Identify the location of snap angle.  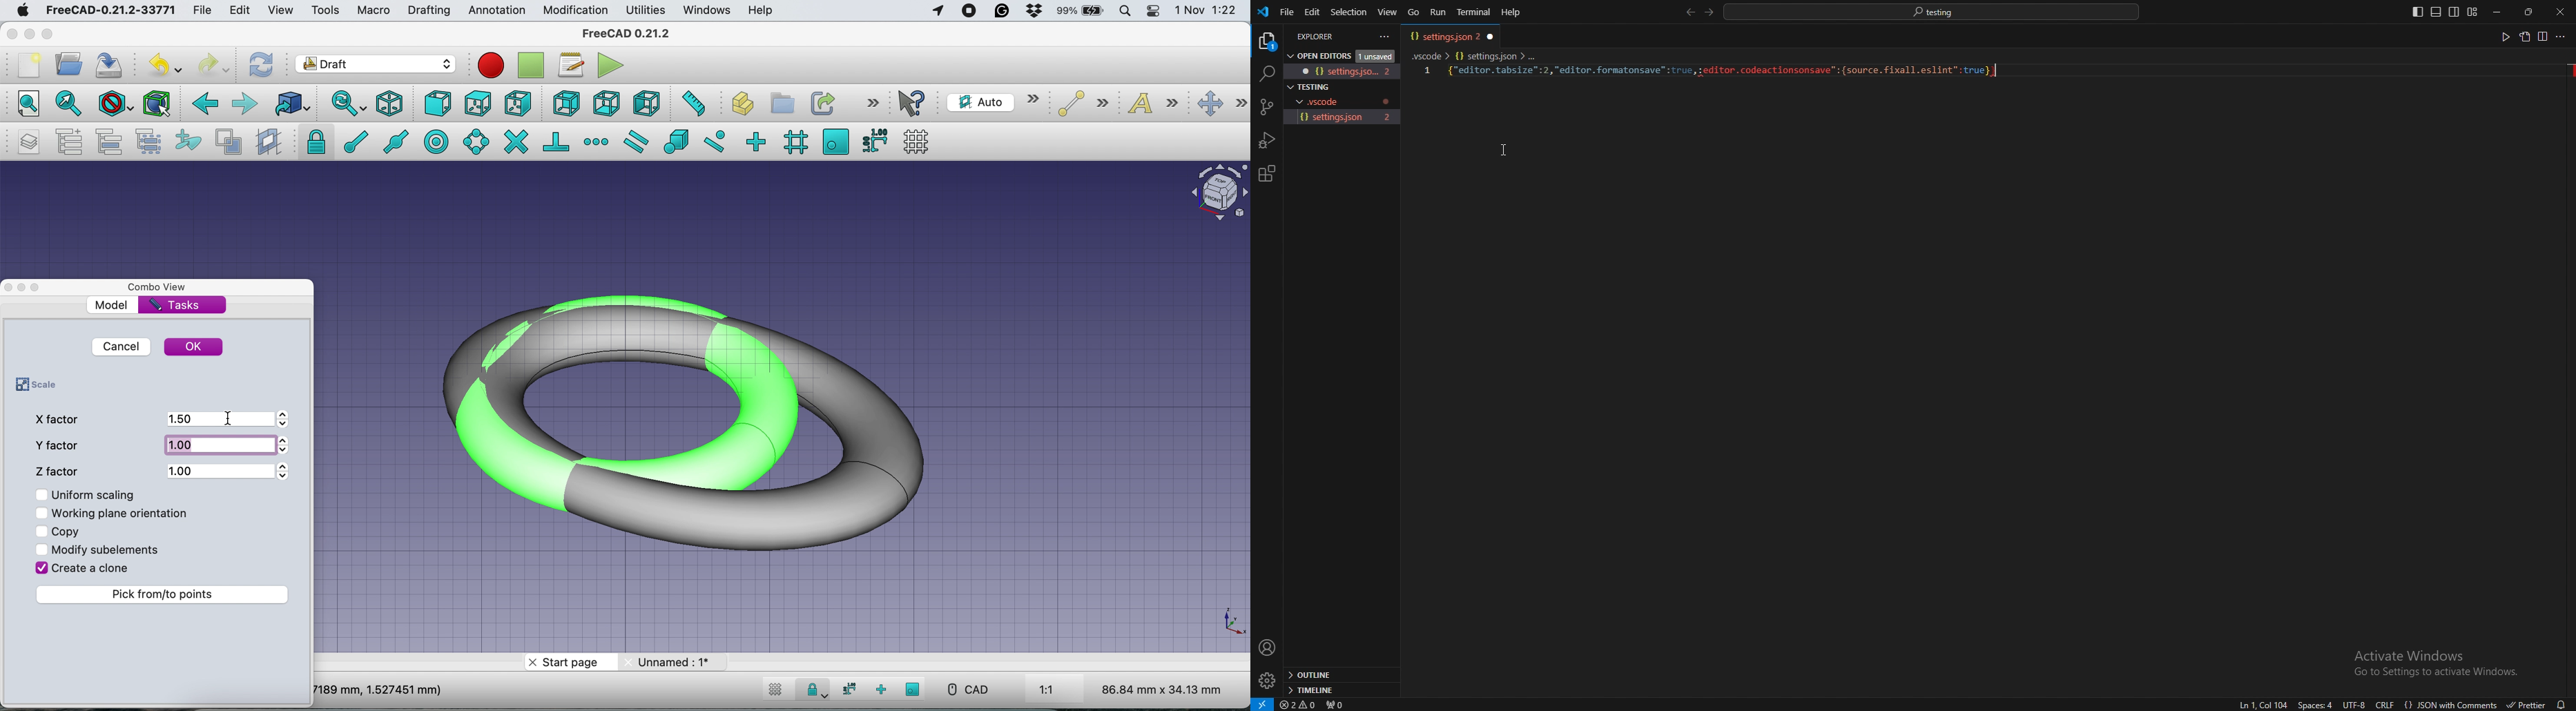
(476, 141).